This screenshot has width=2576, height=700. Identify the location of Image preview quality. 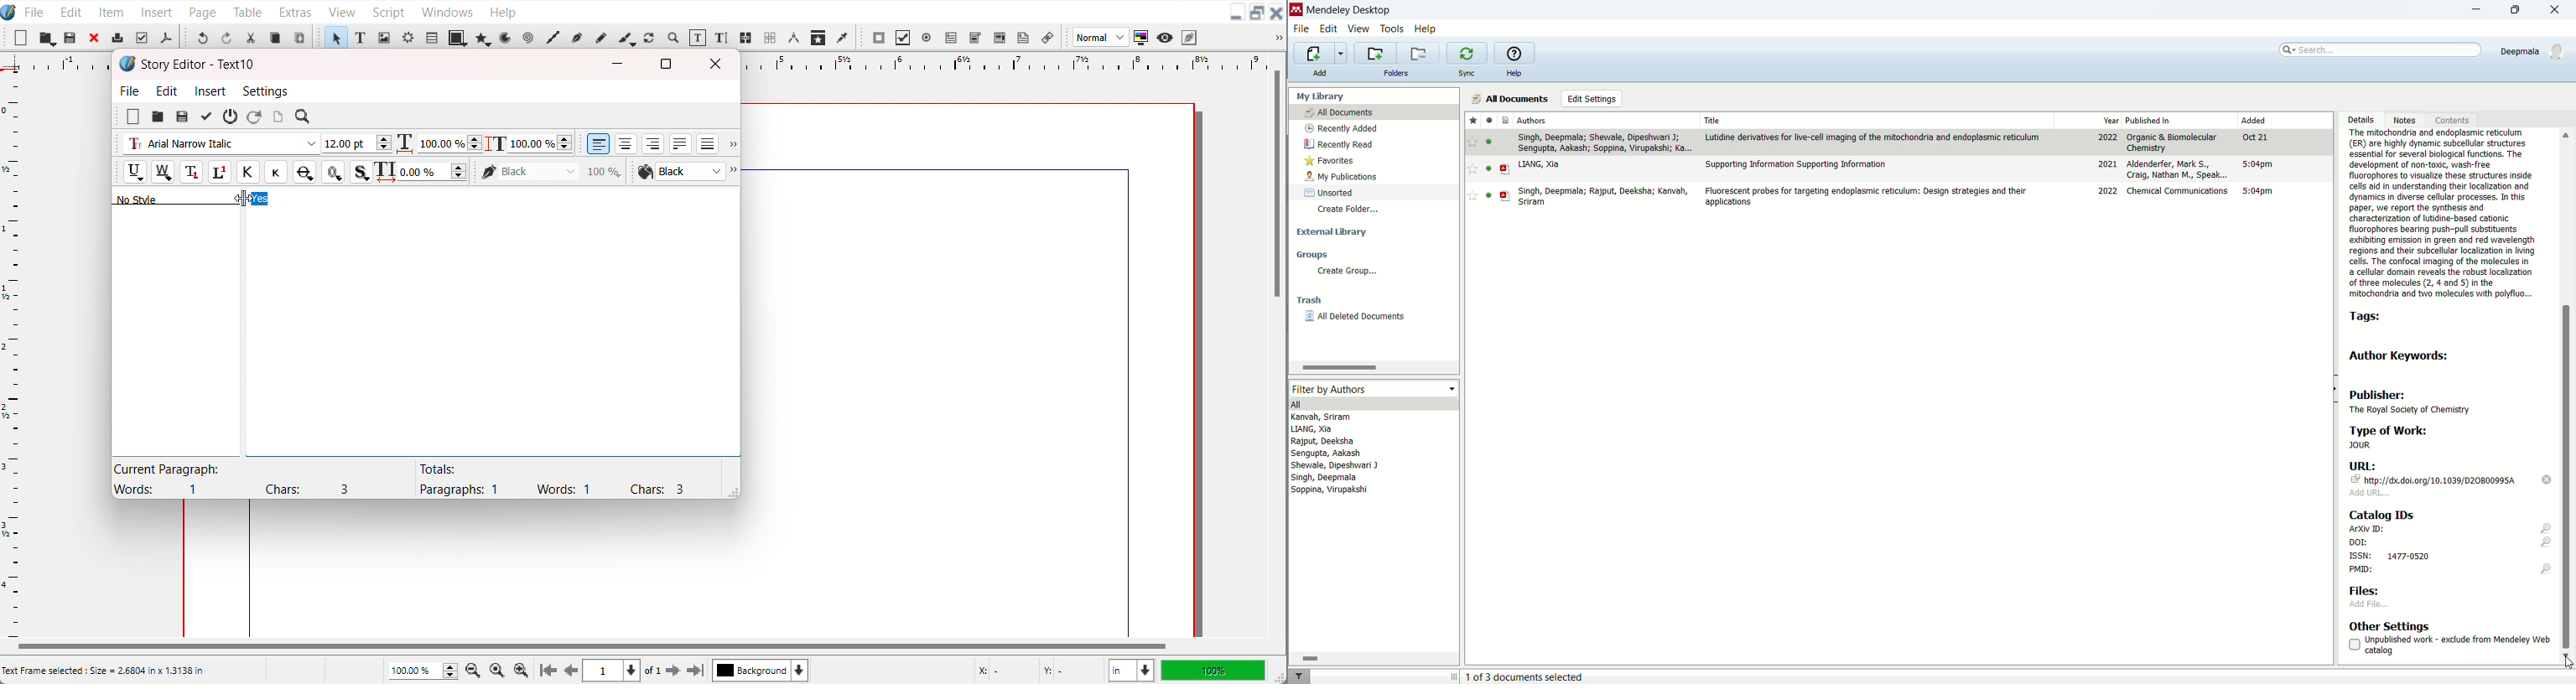
(1101, 37).